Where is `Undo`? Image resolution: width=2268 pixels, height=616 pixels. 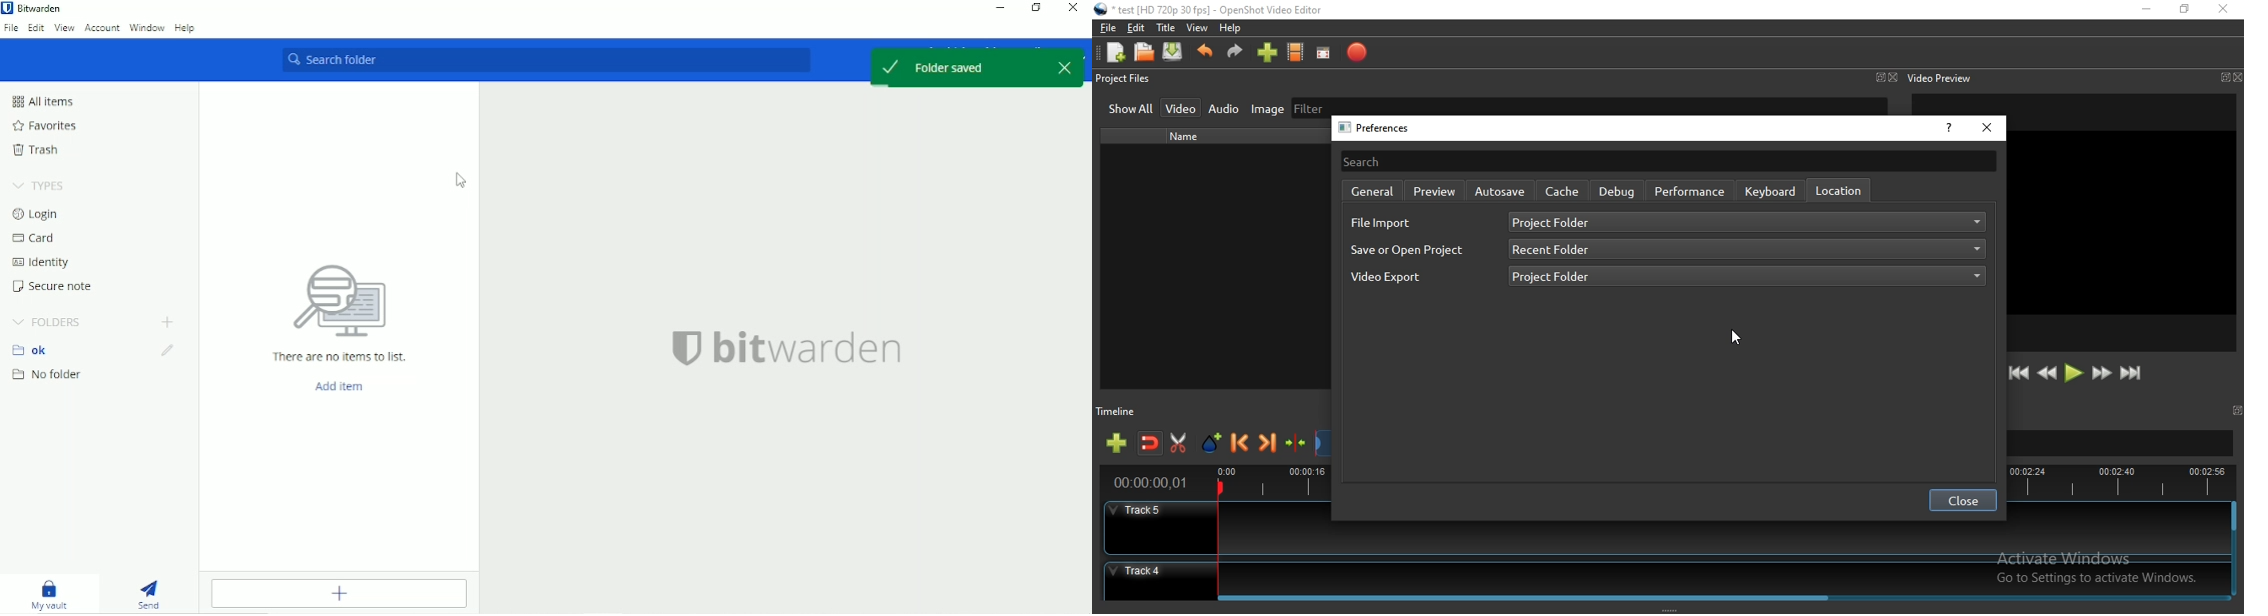 Undo is located at coordinates (1205, 56).